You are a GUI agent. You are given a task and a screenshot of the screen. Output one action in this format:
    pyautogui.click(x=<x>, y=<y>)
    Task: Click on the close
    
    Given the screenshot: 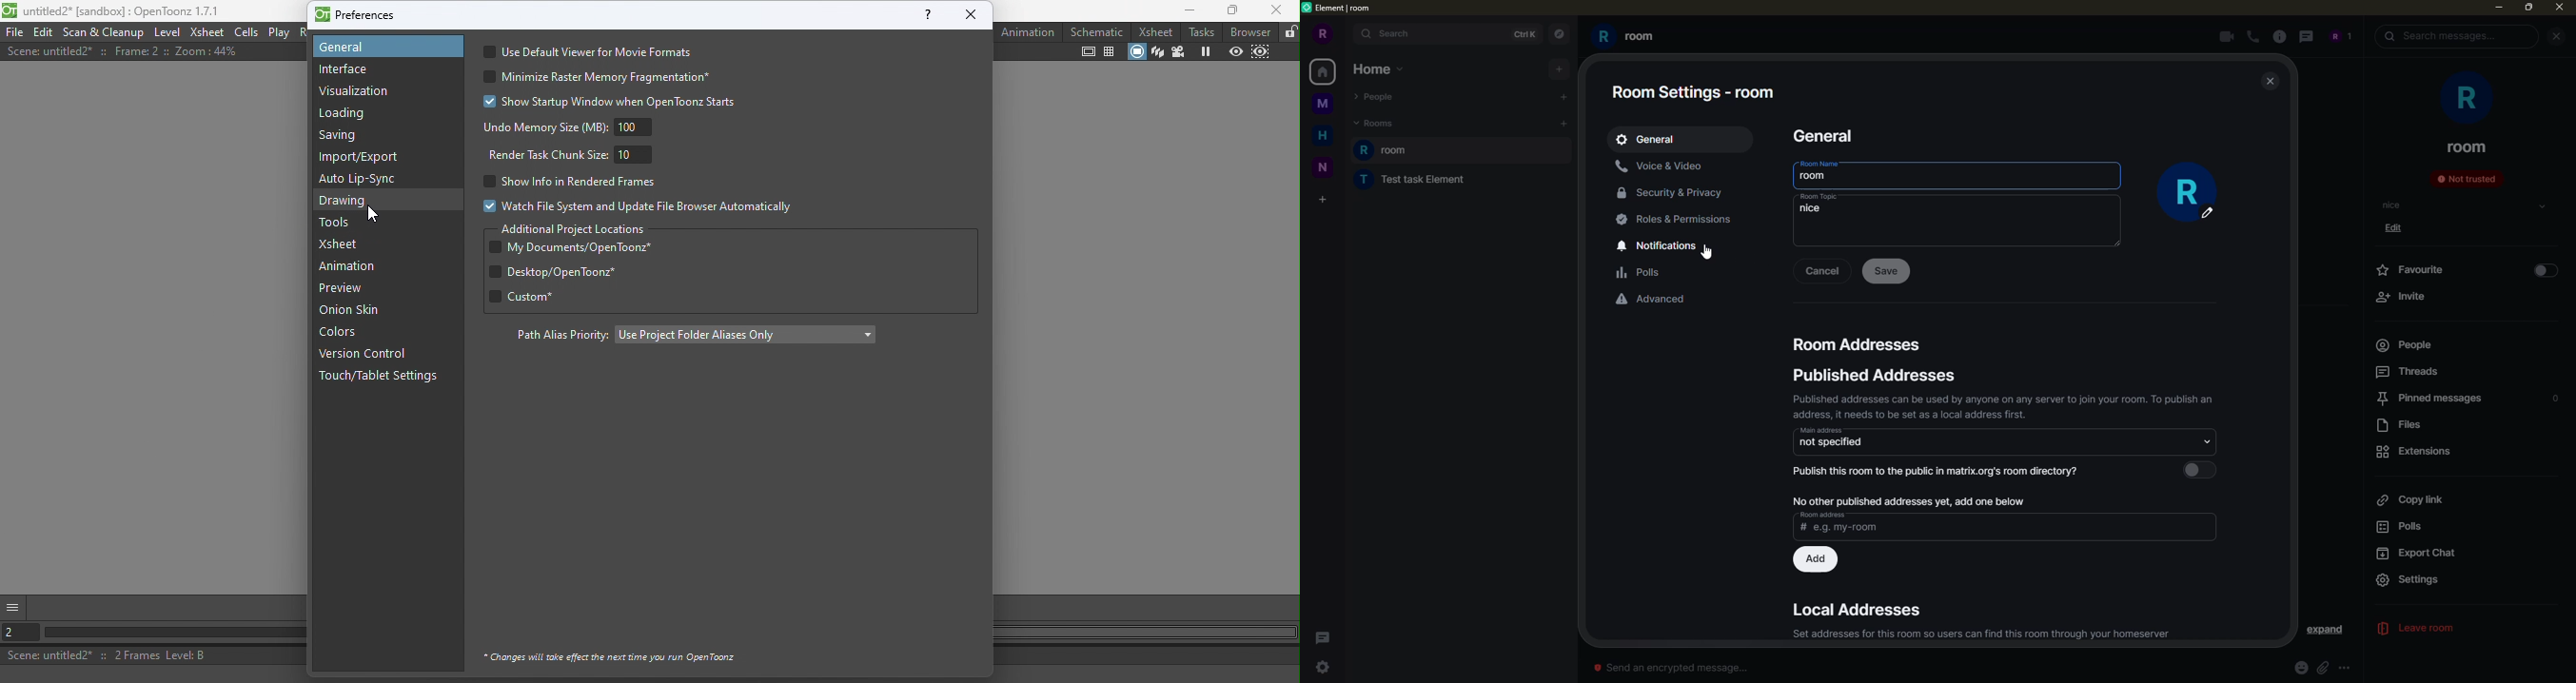 What is the action you would take?
    pyautogui.click(x=972, y=14)
    